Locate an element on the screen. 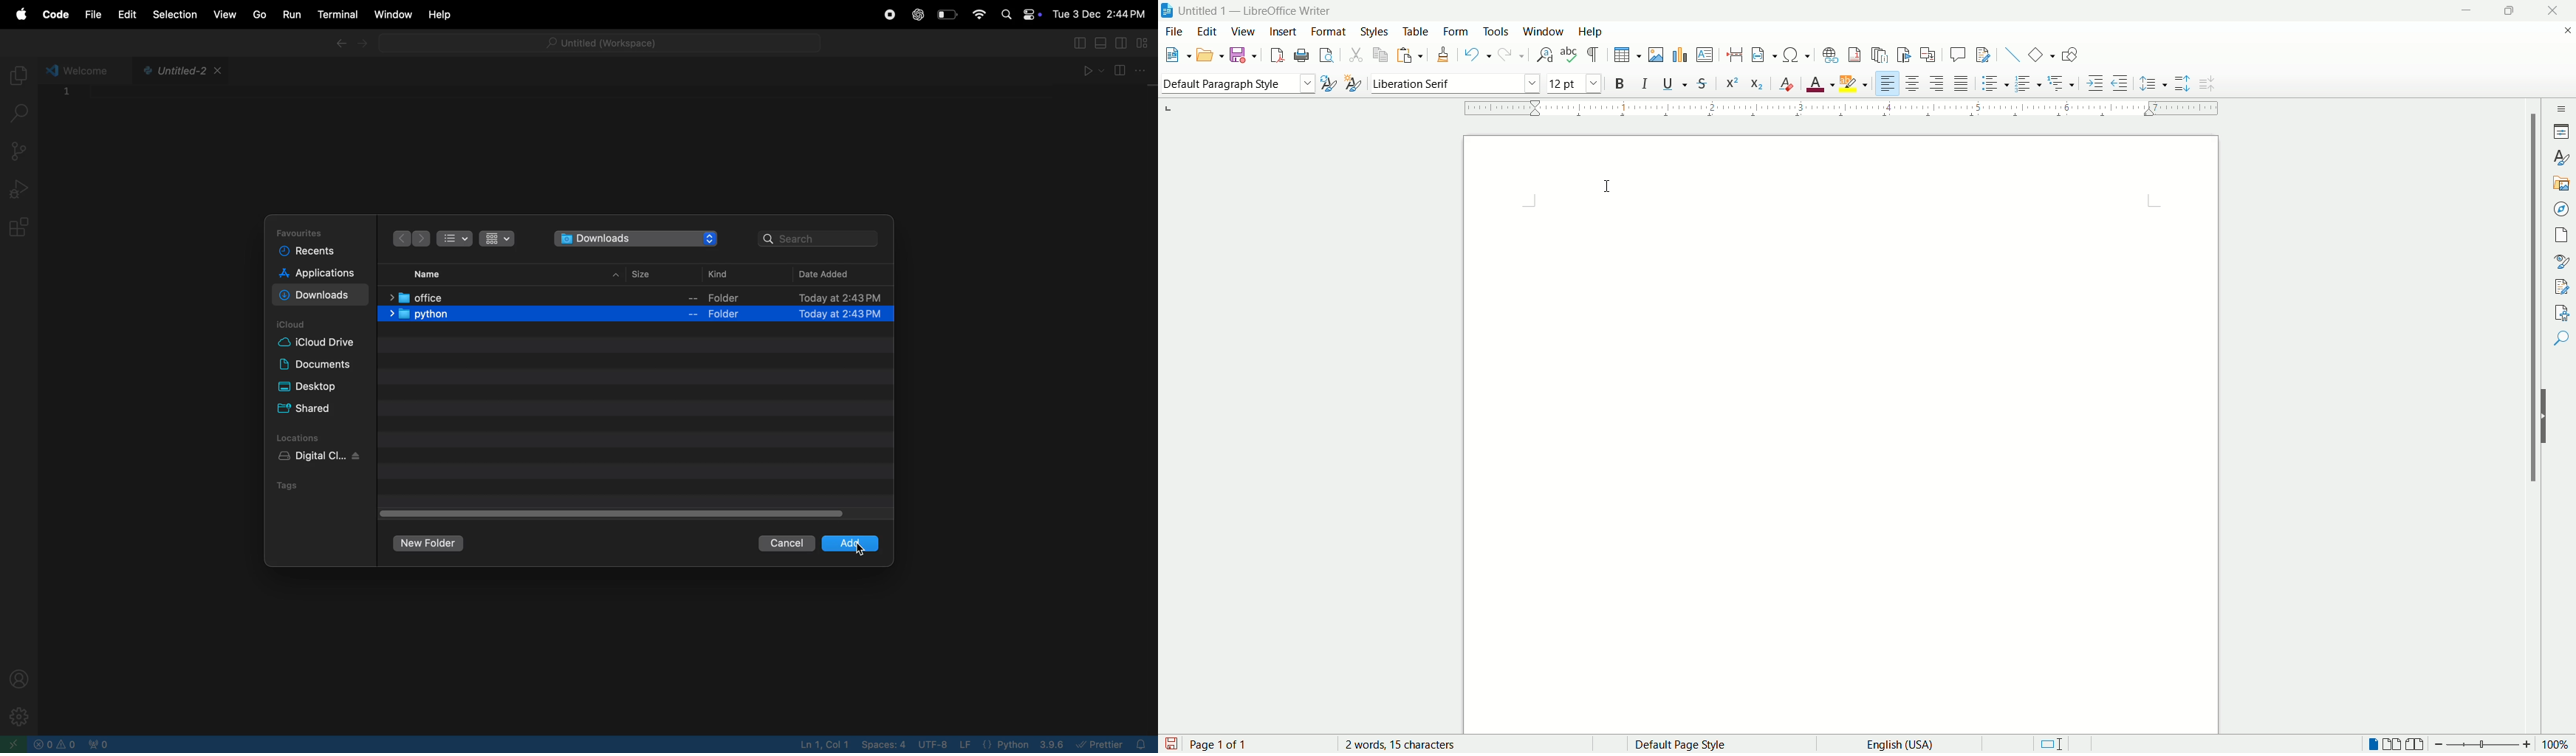  locations is located at coordinates (307, 439).